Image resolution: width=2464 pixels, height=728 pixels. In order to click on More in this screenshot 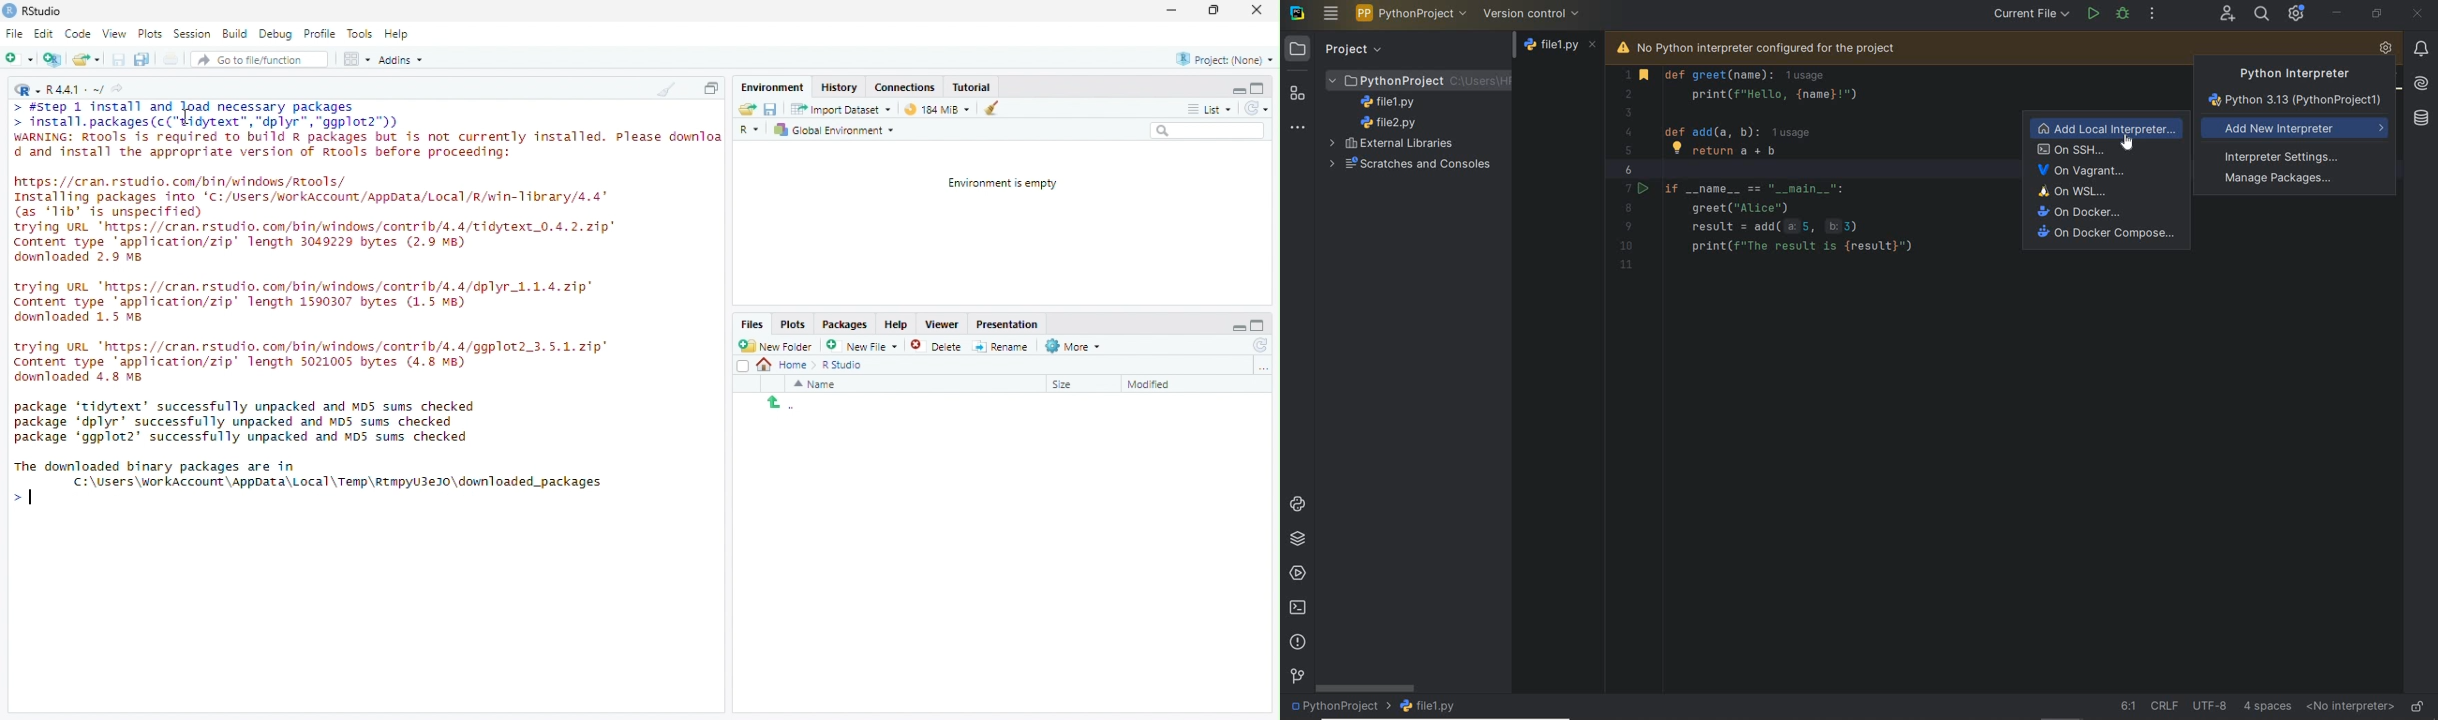, I will do `click(1075, 347)`.